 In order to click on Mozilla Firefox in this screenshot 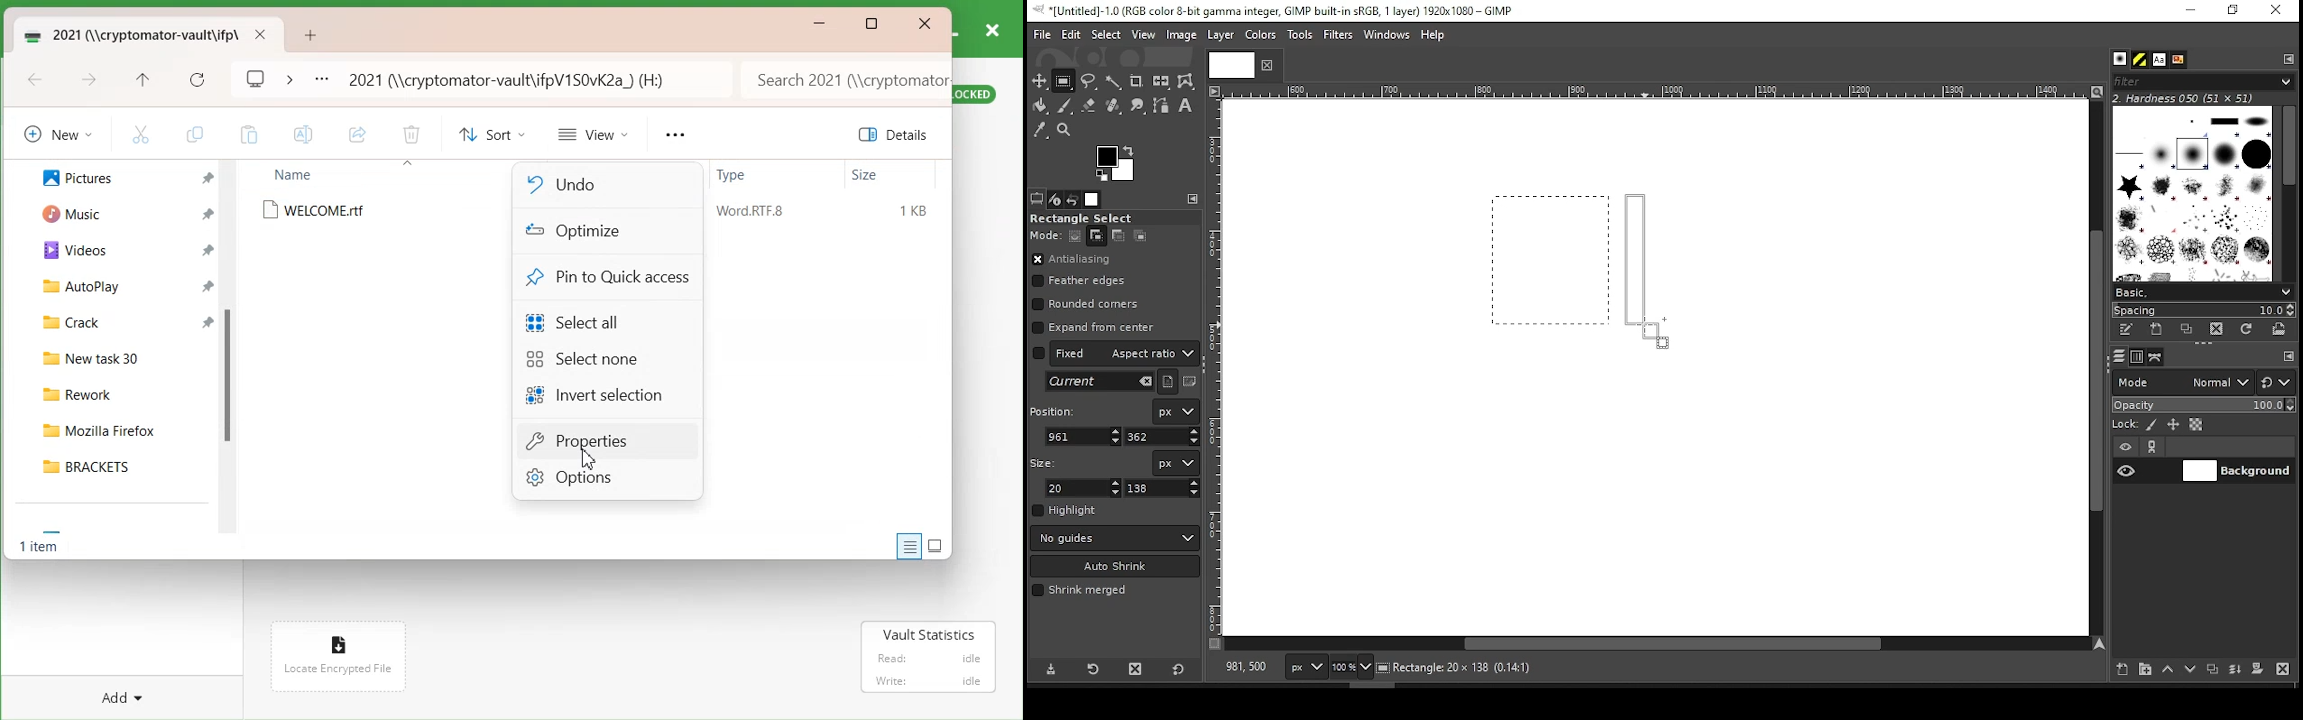, I will do `click(118, 427)`.